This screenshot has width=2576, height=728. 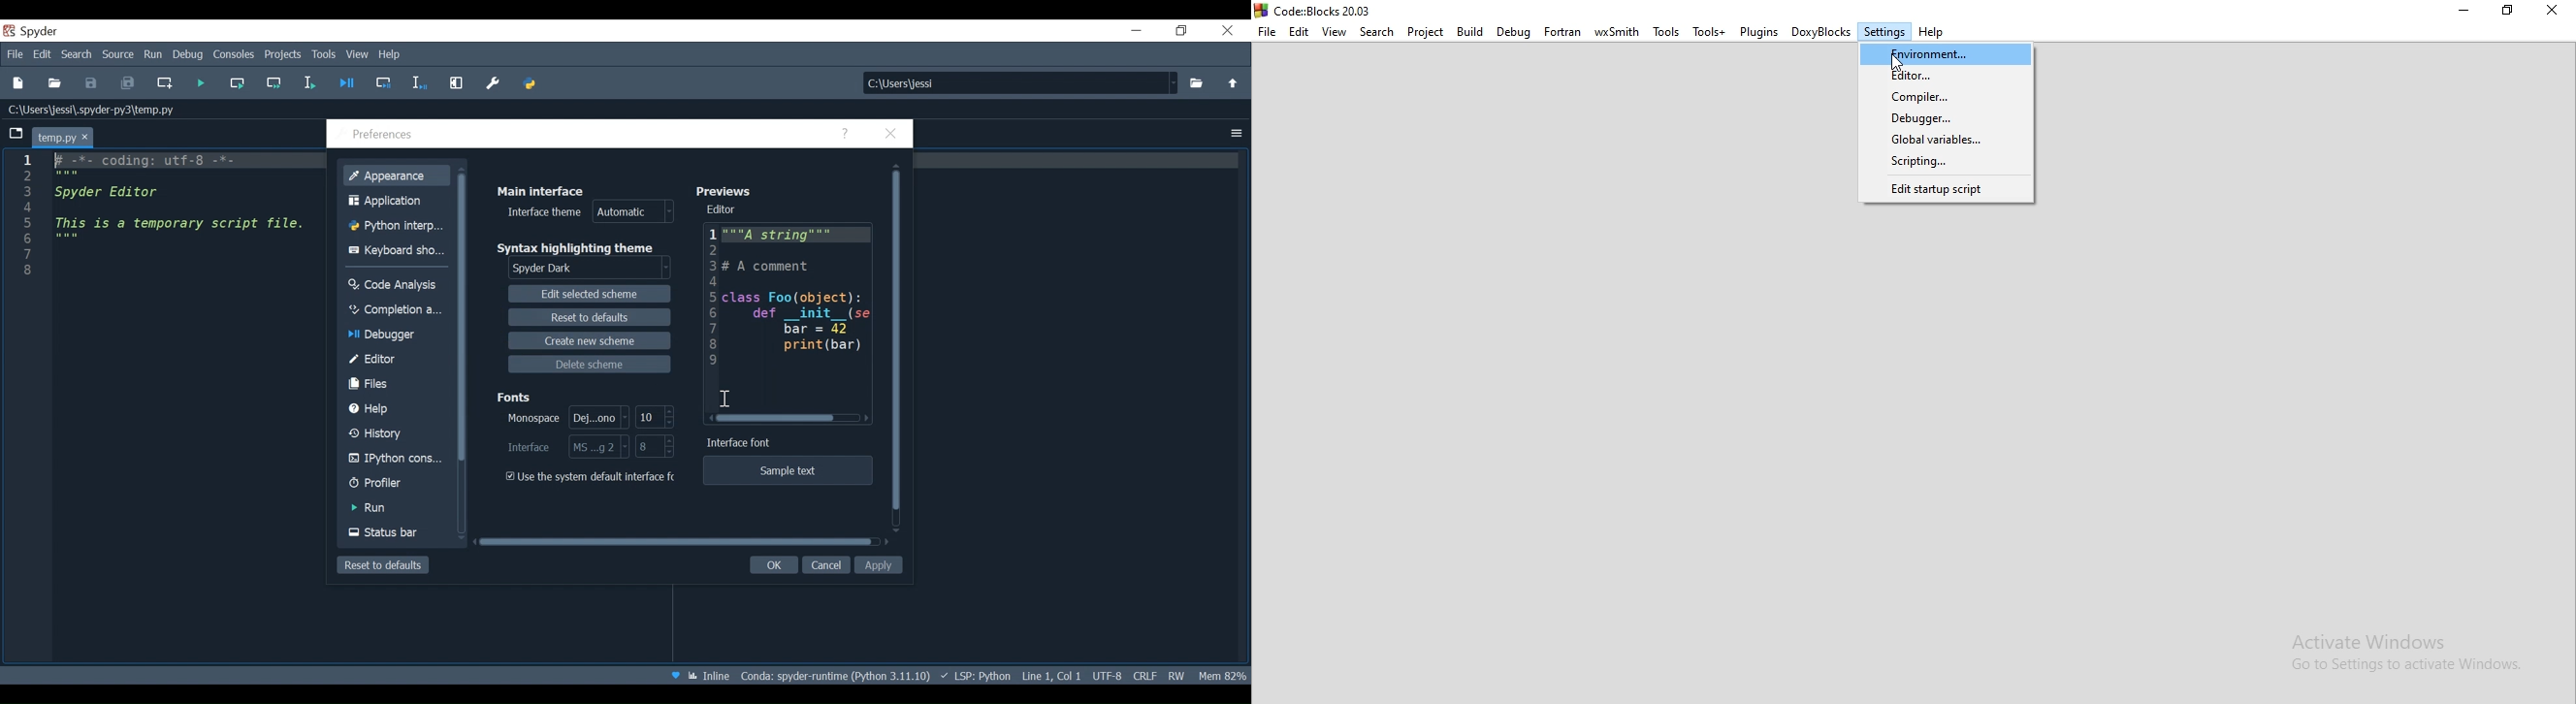 I want to click on Editor Preview, so click(x=785, y=315).